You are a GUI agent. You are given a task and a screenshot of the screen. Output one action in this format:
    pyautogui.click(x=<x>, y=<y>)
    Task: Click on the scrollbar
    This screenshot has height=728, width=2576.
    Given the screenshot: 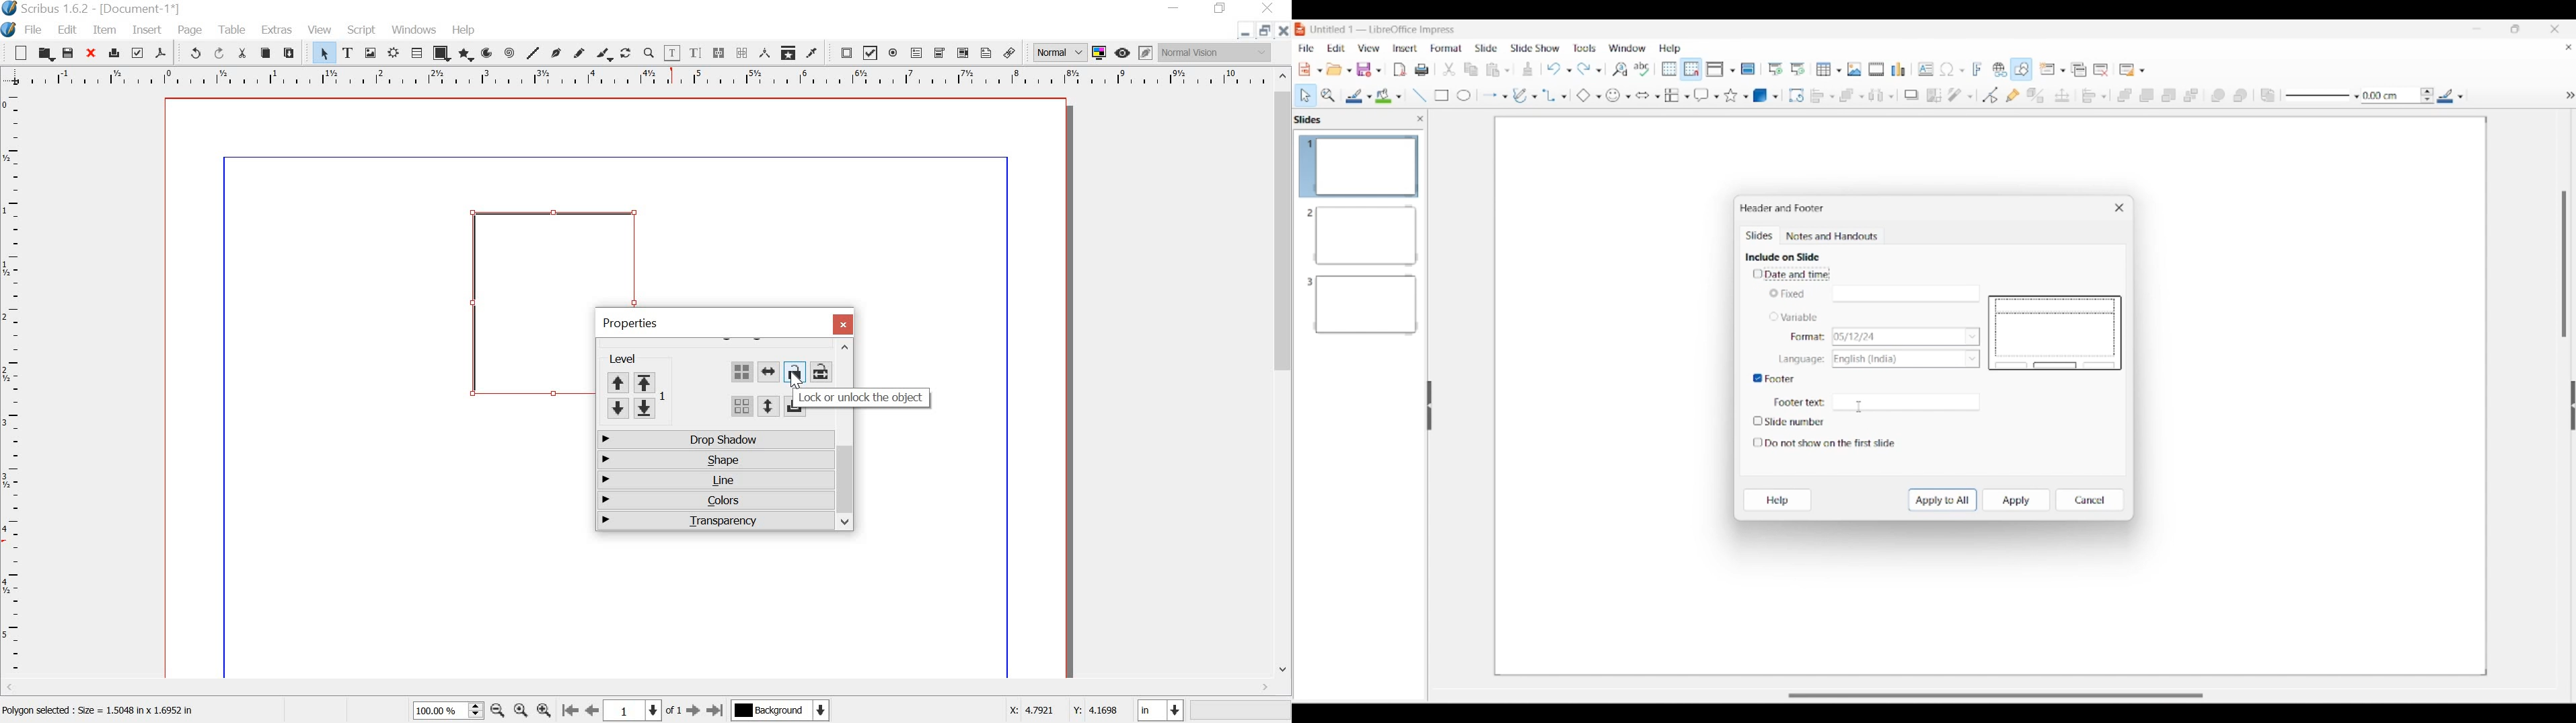 What is the action you would take?
    pyautogui.click(x=638, y=689)
    